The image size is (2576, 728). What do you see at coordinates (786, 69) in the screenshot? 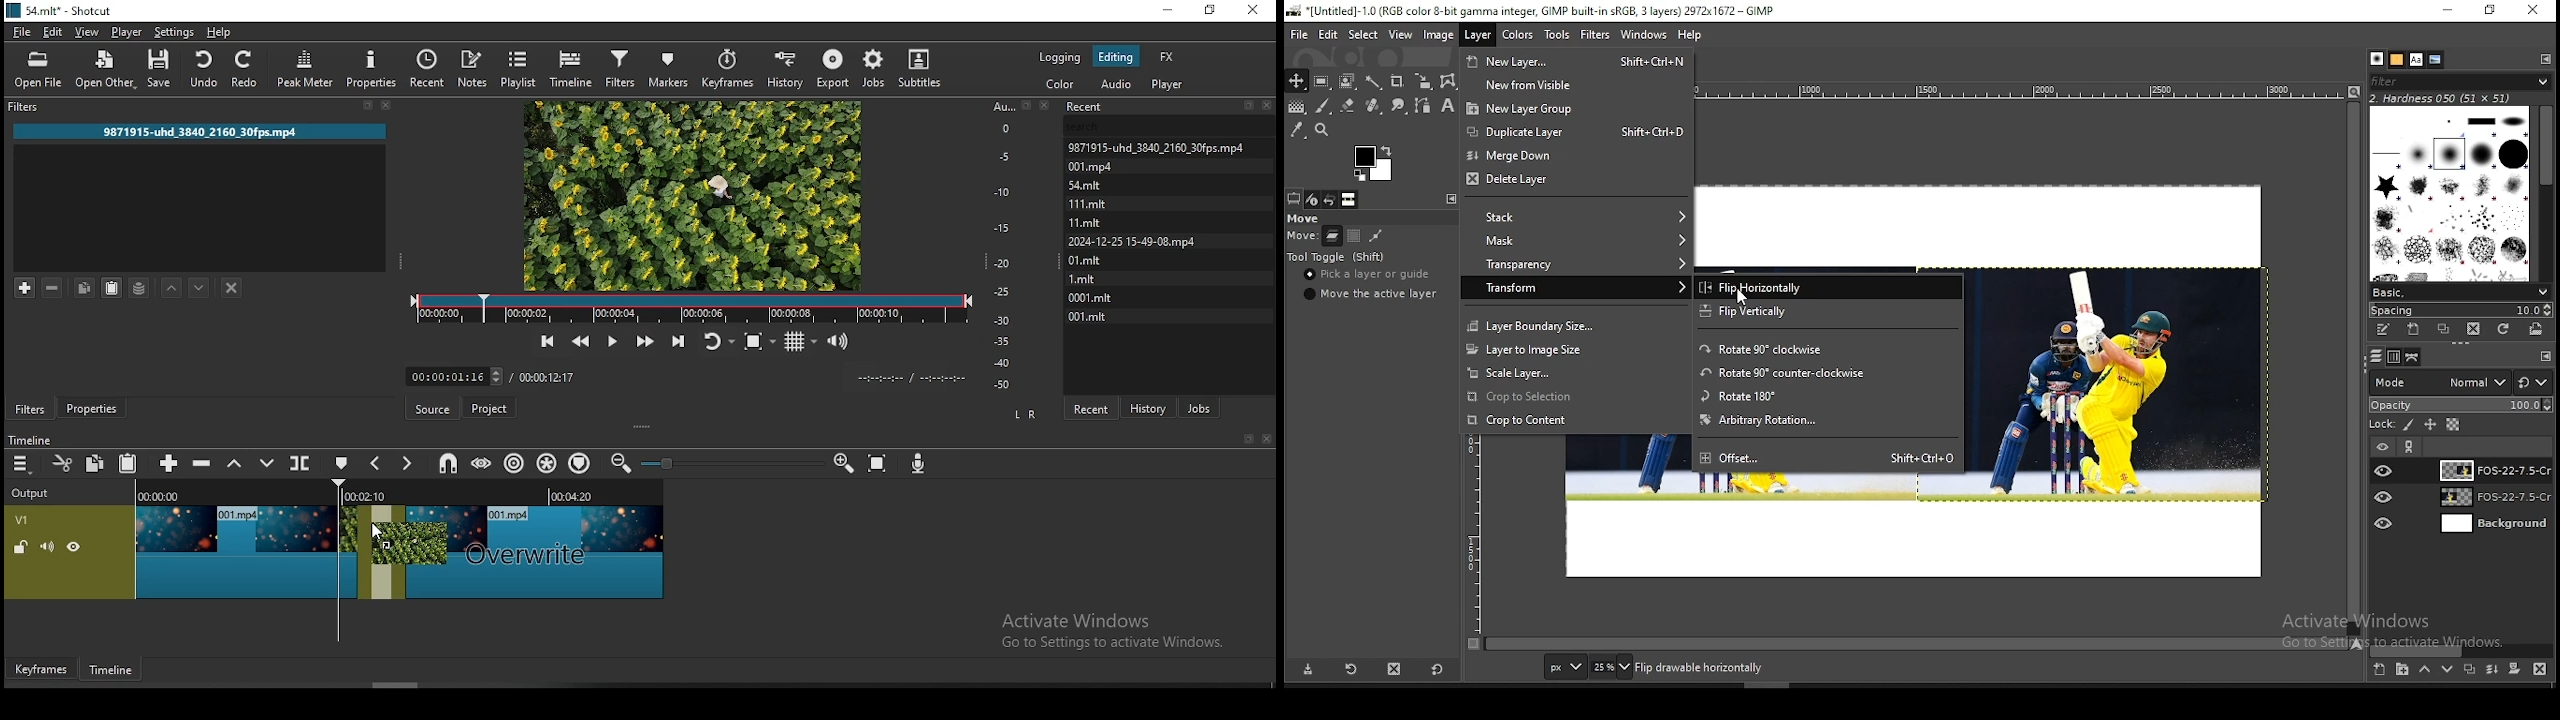
I see `history` at bounding box center [786, 69].